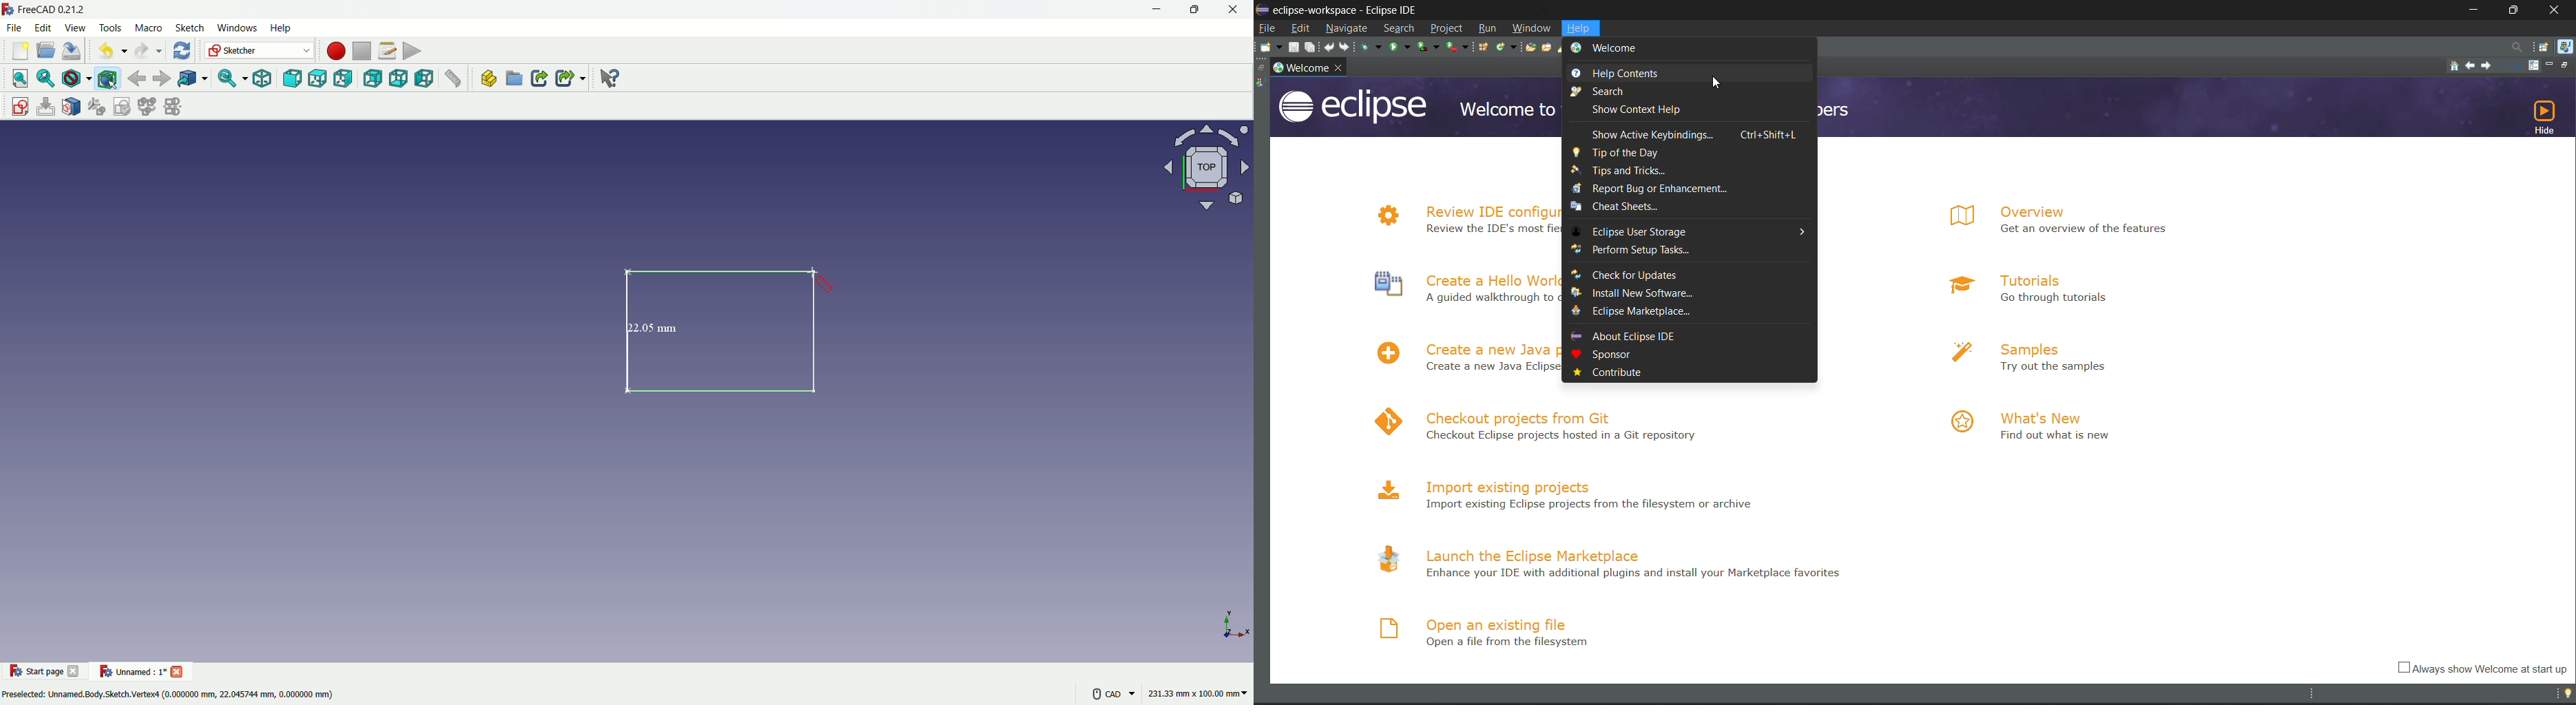  I want to click on perform setup task.., so click(1643, 249).